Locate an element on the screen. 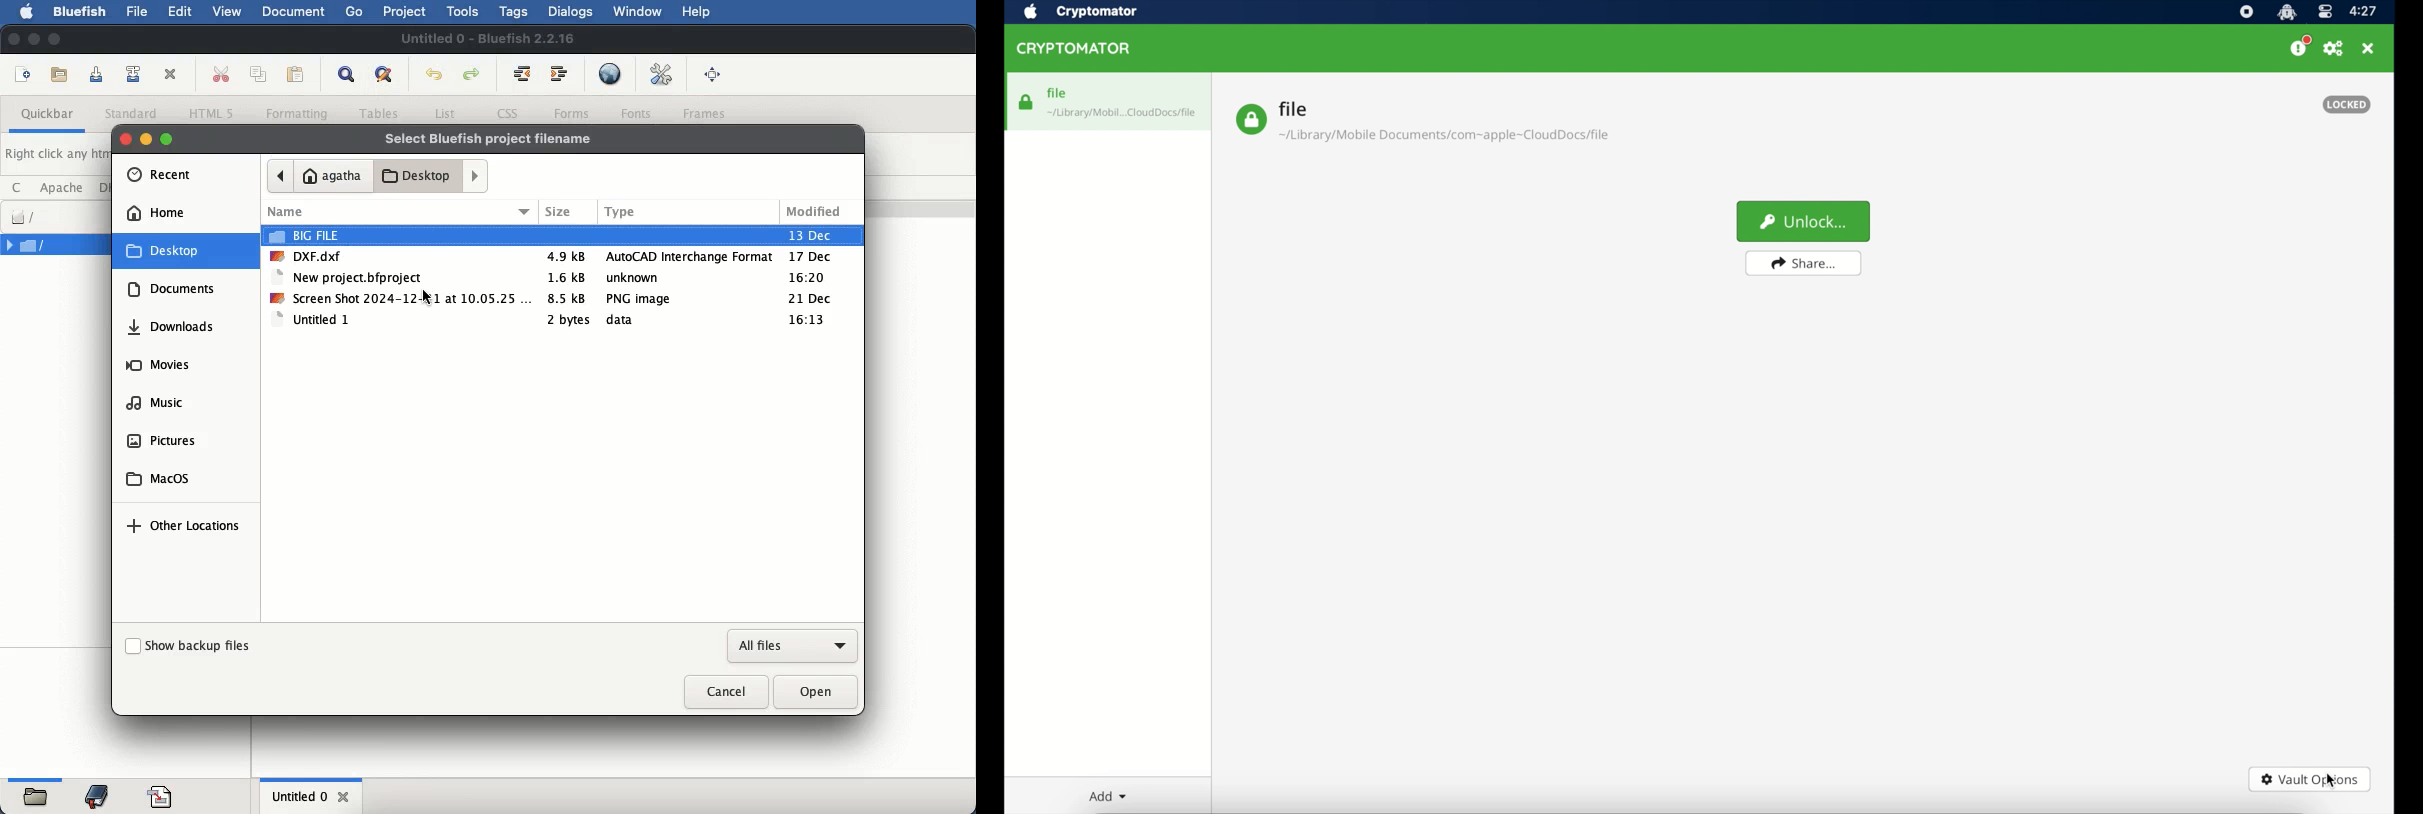 Image resolution: width=2436 pixels, height=840 pixels. maximise is located at coordinates (165, 136).